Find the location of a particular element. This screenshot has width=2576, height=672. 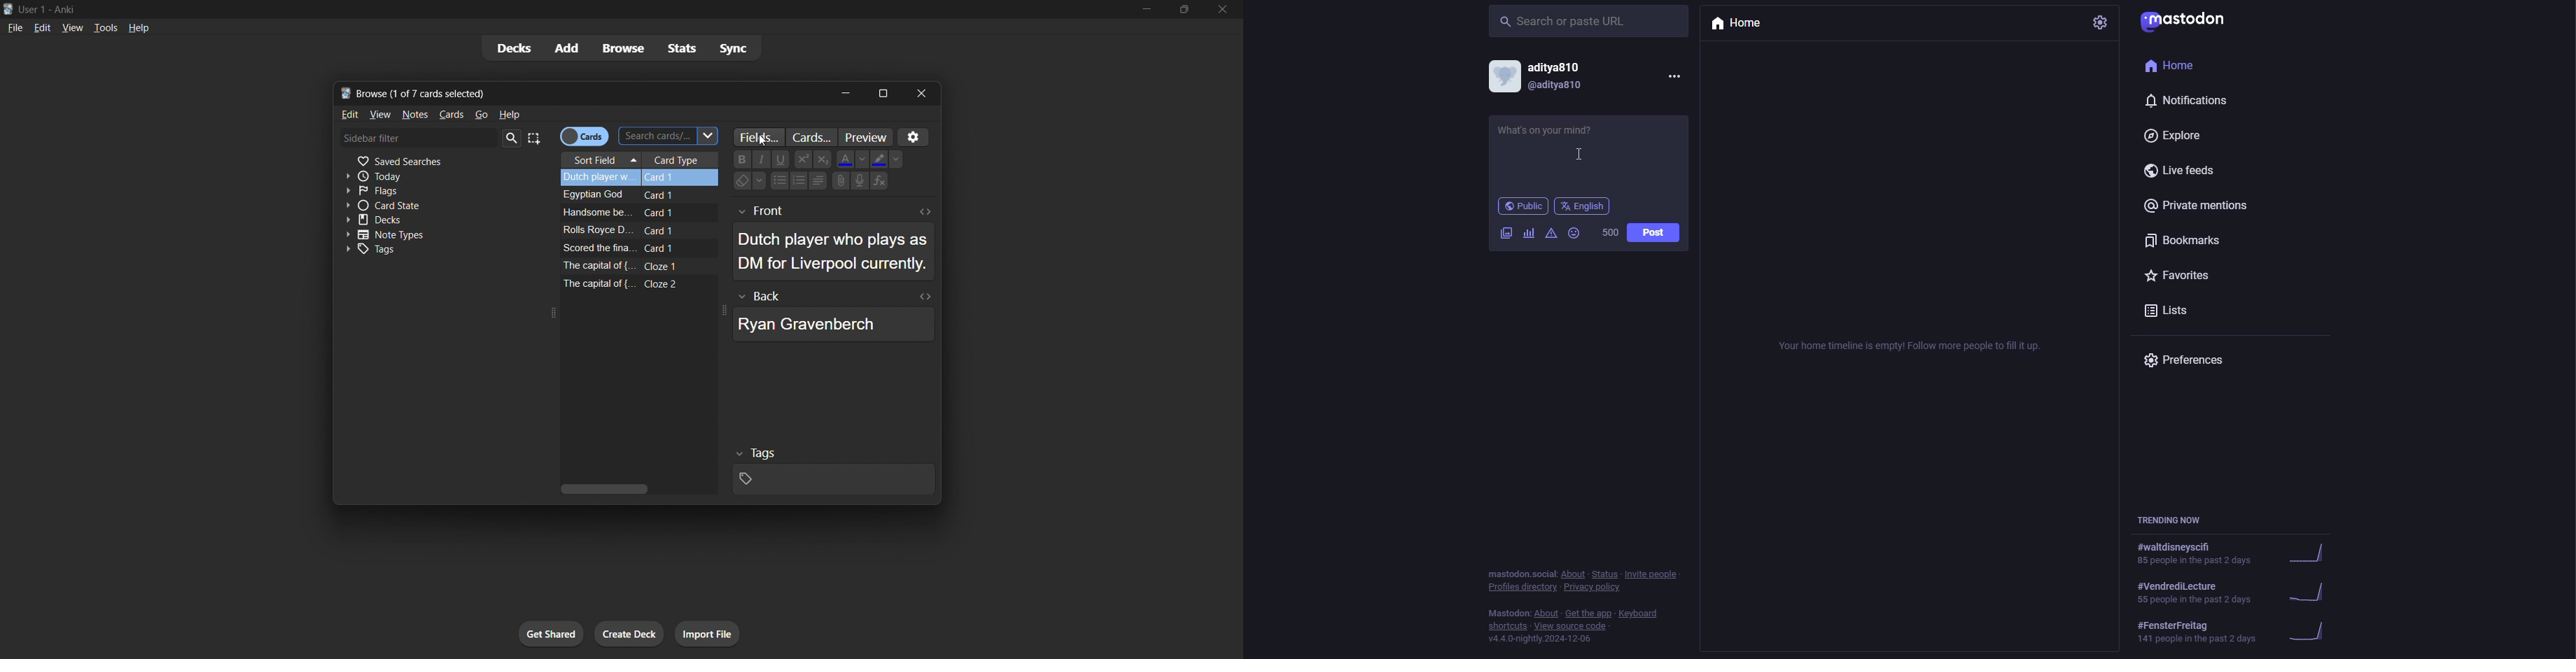

customize card templates is located at coordinates (814, 137).